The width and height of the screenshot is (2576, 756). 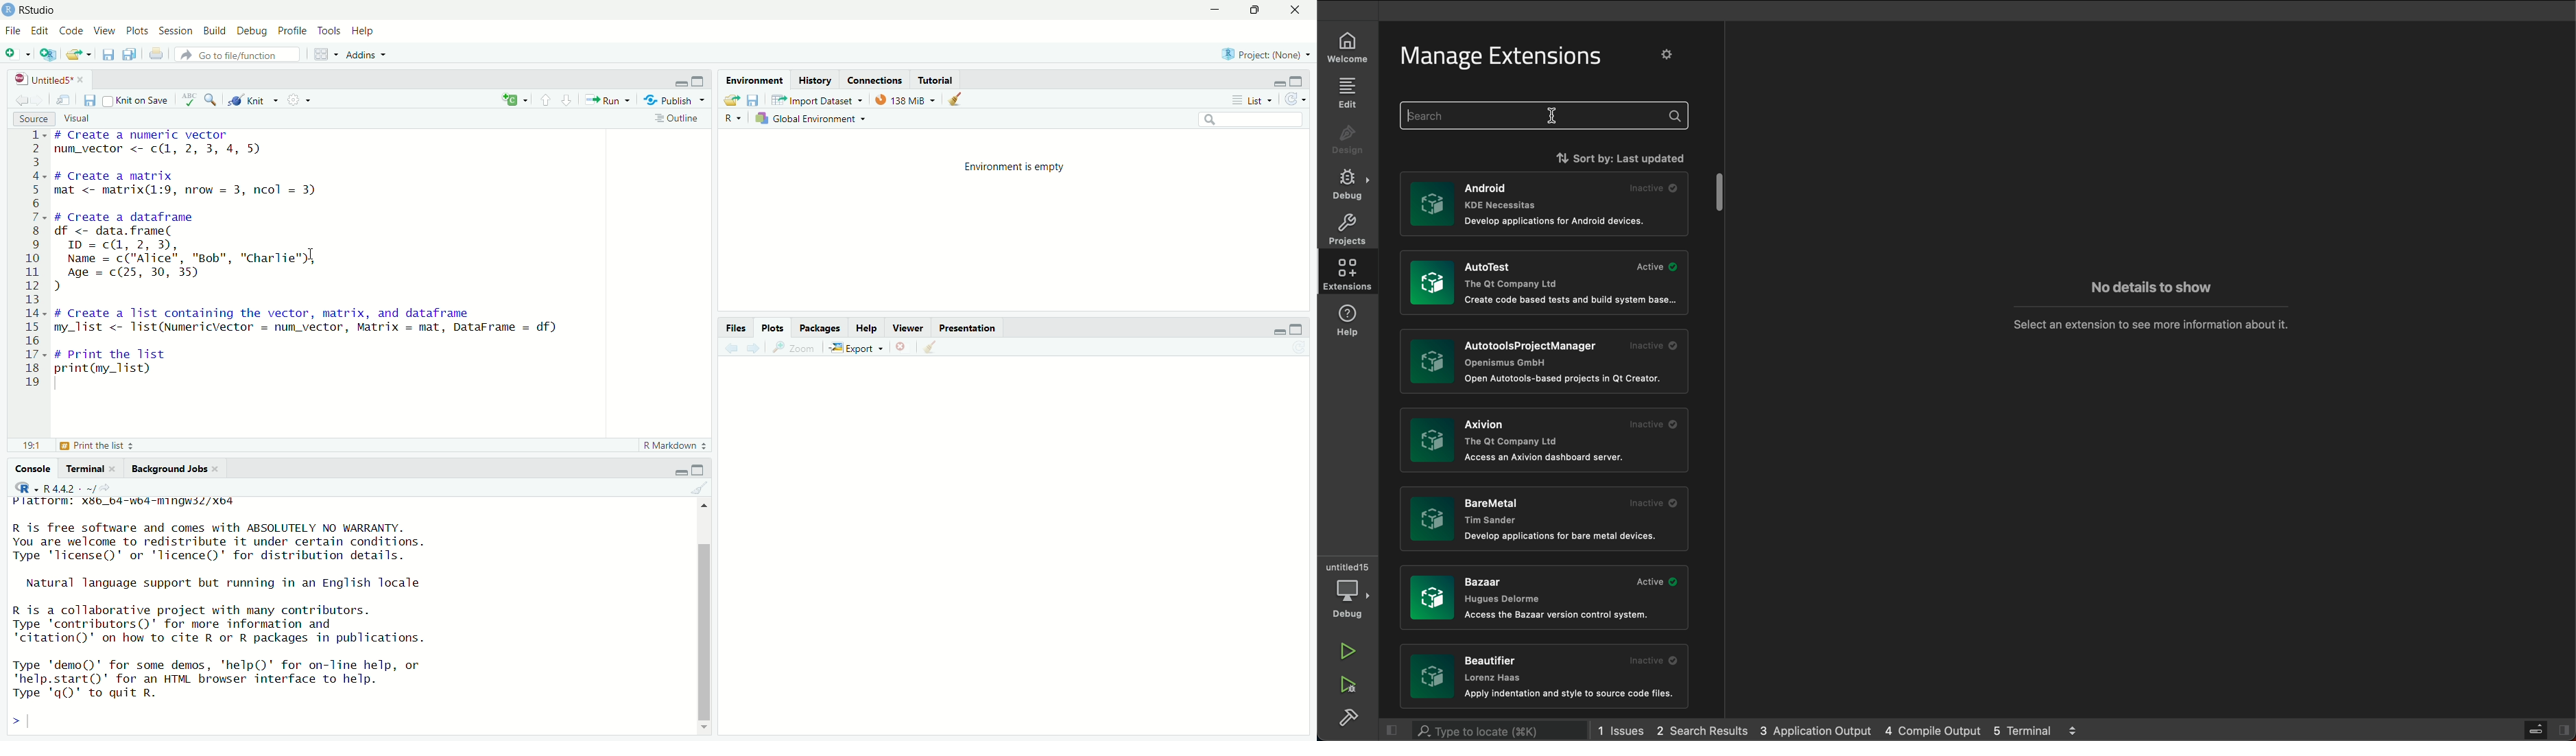 What do you see at coordinates (669, 82) in the screenshot?
I see `minimise` at bounding box center [669, 82].